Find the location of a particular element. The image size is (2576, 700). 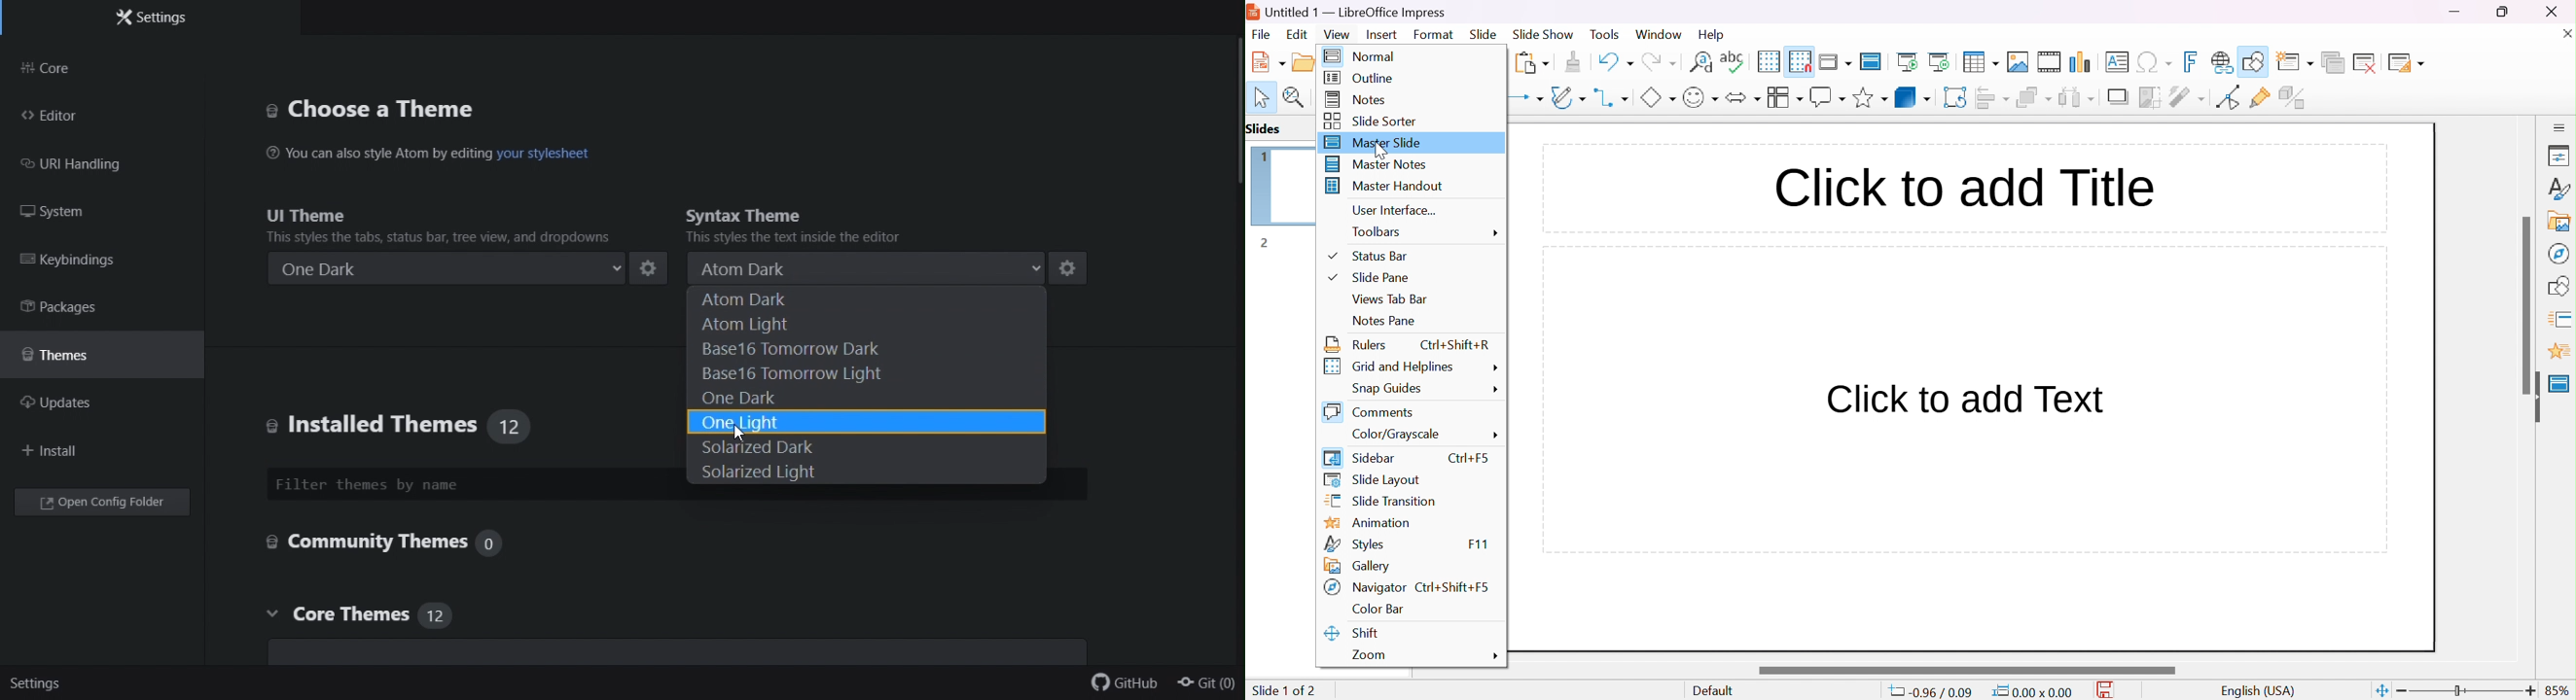

shapes is located at coordinates (2562, 284).